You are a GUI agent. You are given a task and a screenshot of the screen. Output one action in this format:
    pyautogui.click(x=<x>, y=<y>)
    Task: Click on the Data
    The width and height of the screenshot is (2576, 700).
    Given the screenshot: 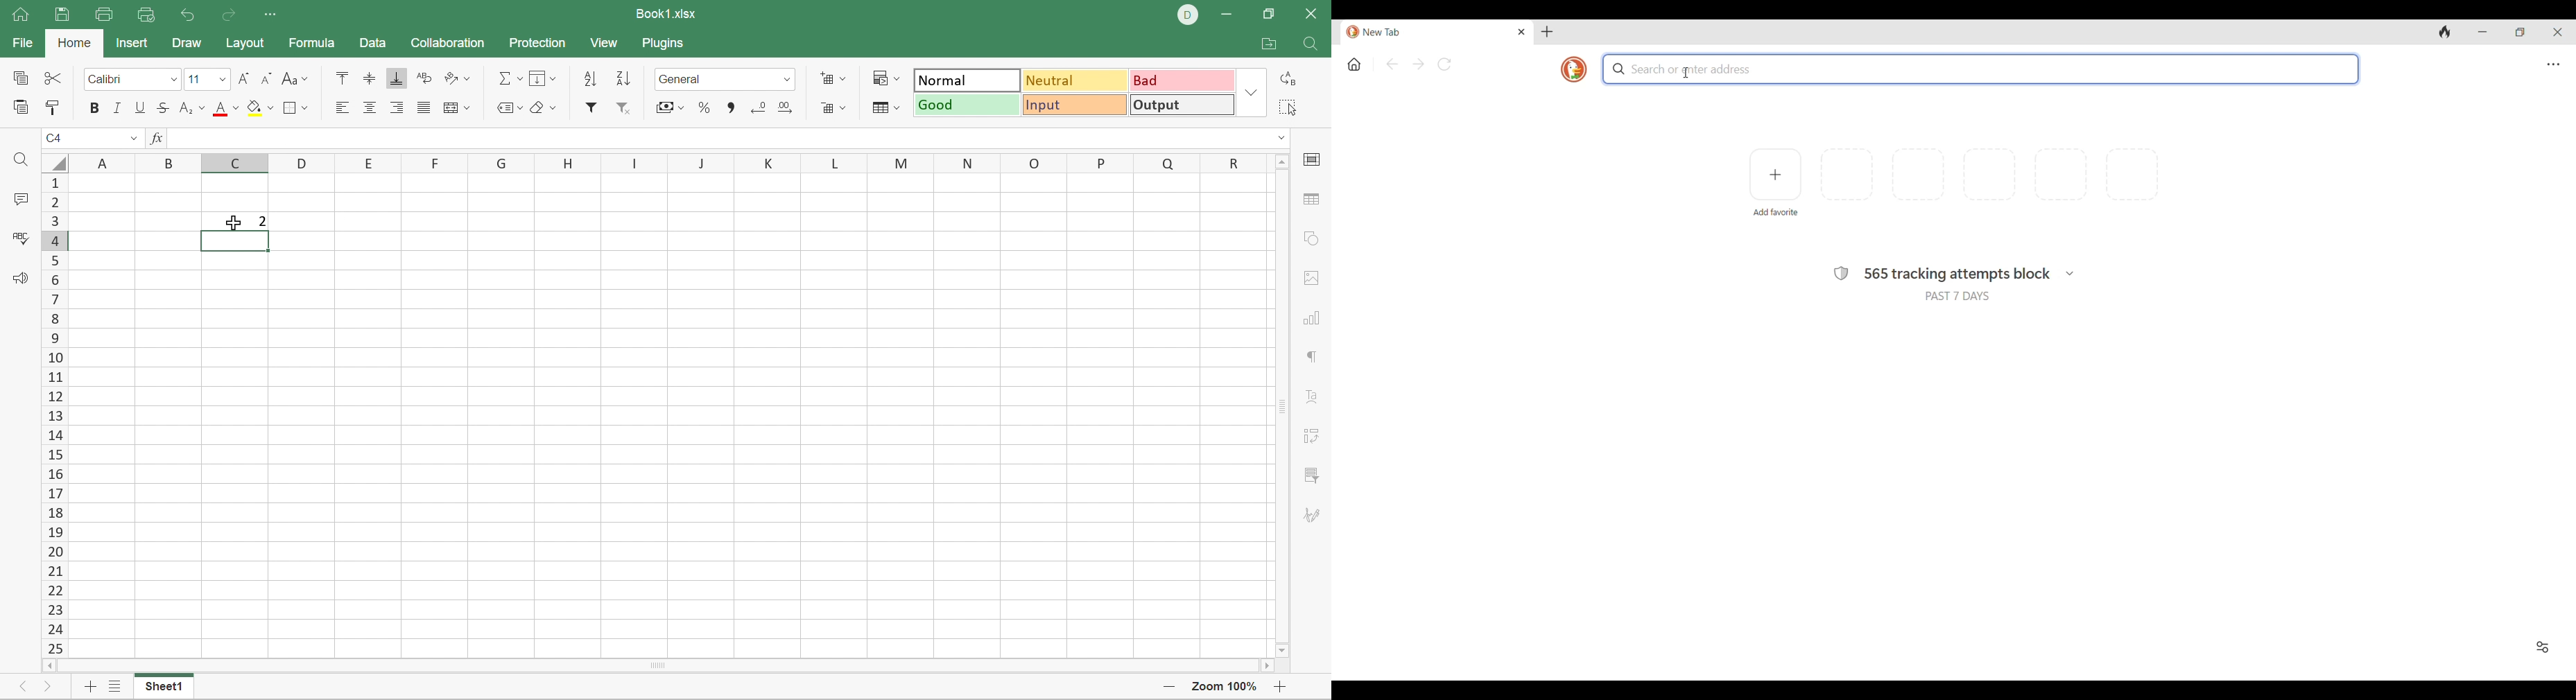 What is the action you would take?
    pyautogui.click(x=375, y=45)
    